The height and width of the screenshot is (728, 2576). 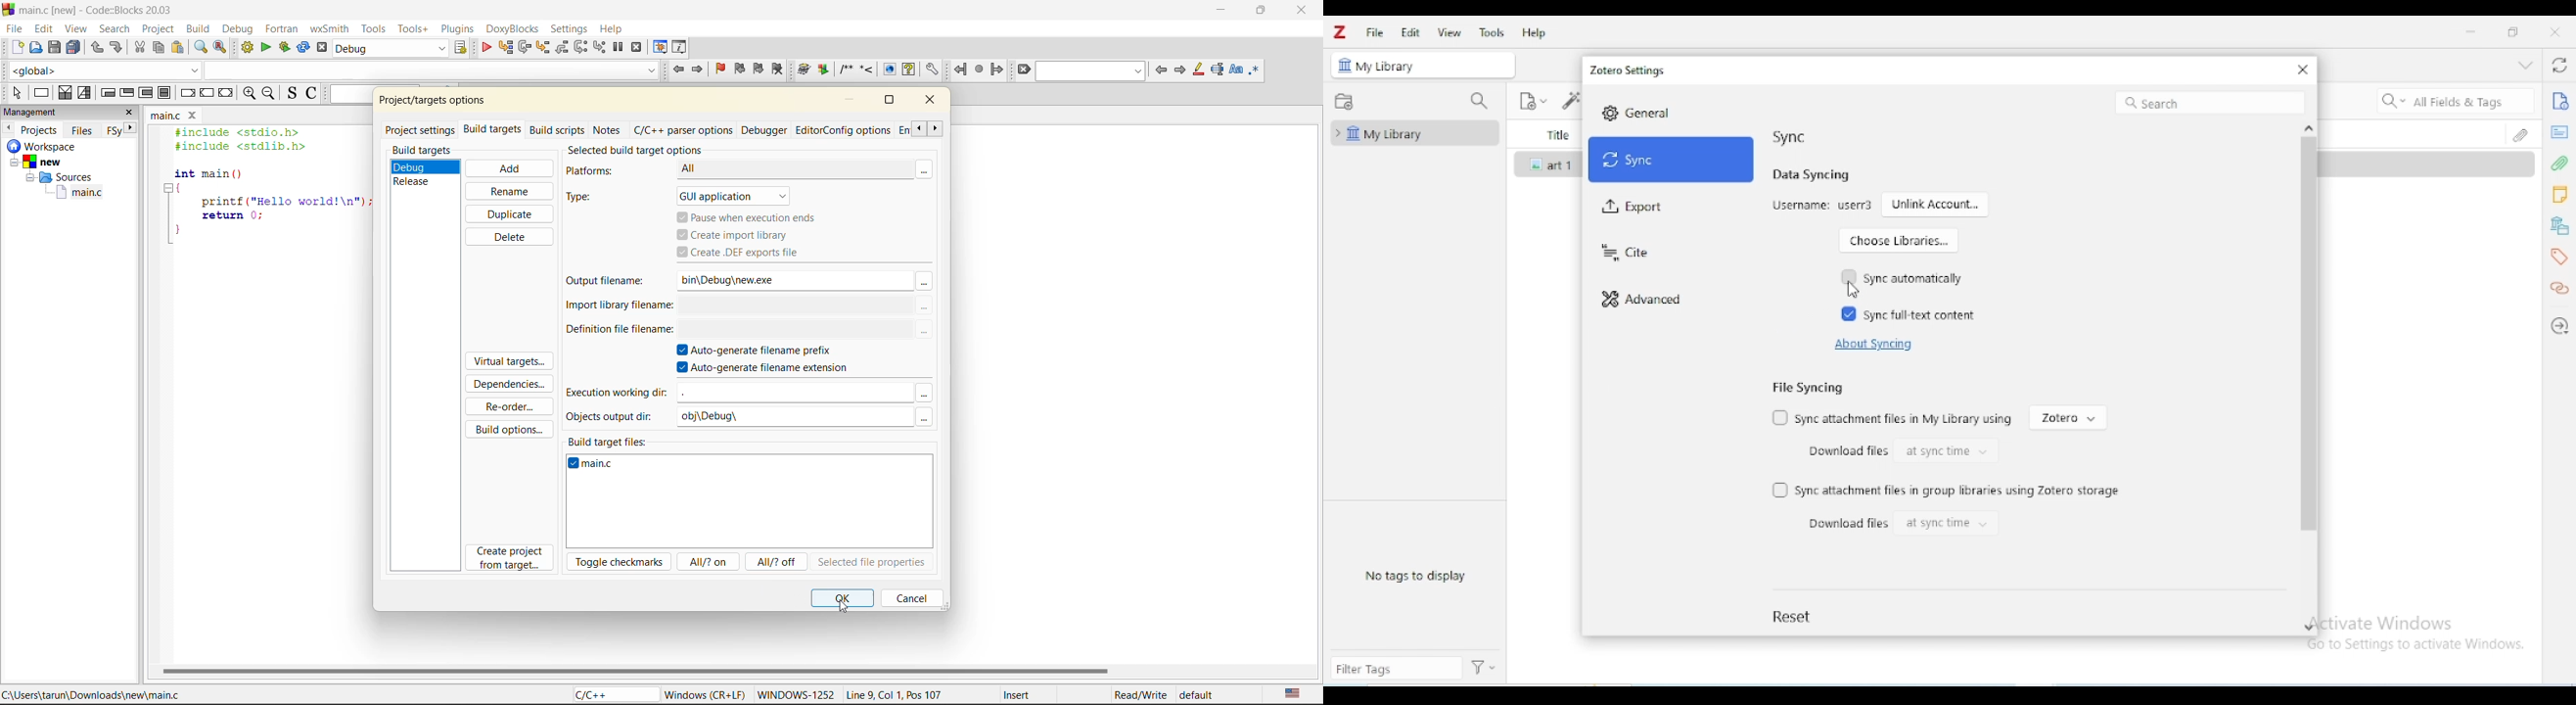 I want to click on vertical scroll bar, so click(x=2308, y=365).